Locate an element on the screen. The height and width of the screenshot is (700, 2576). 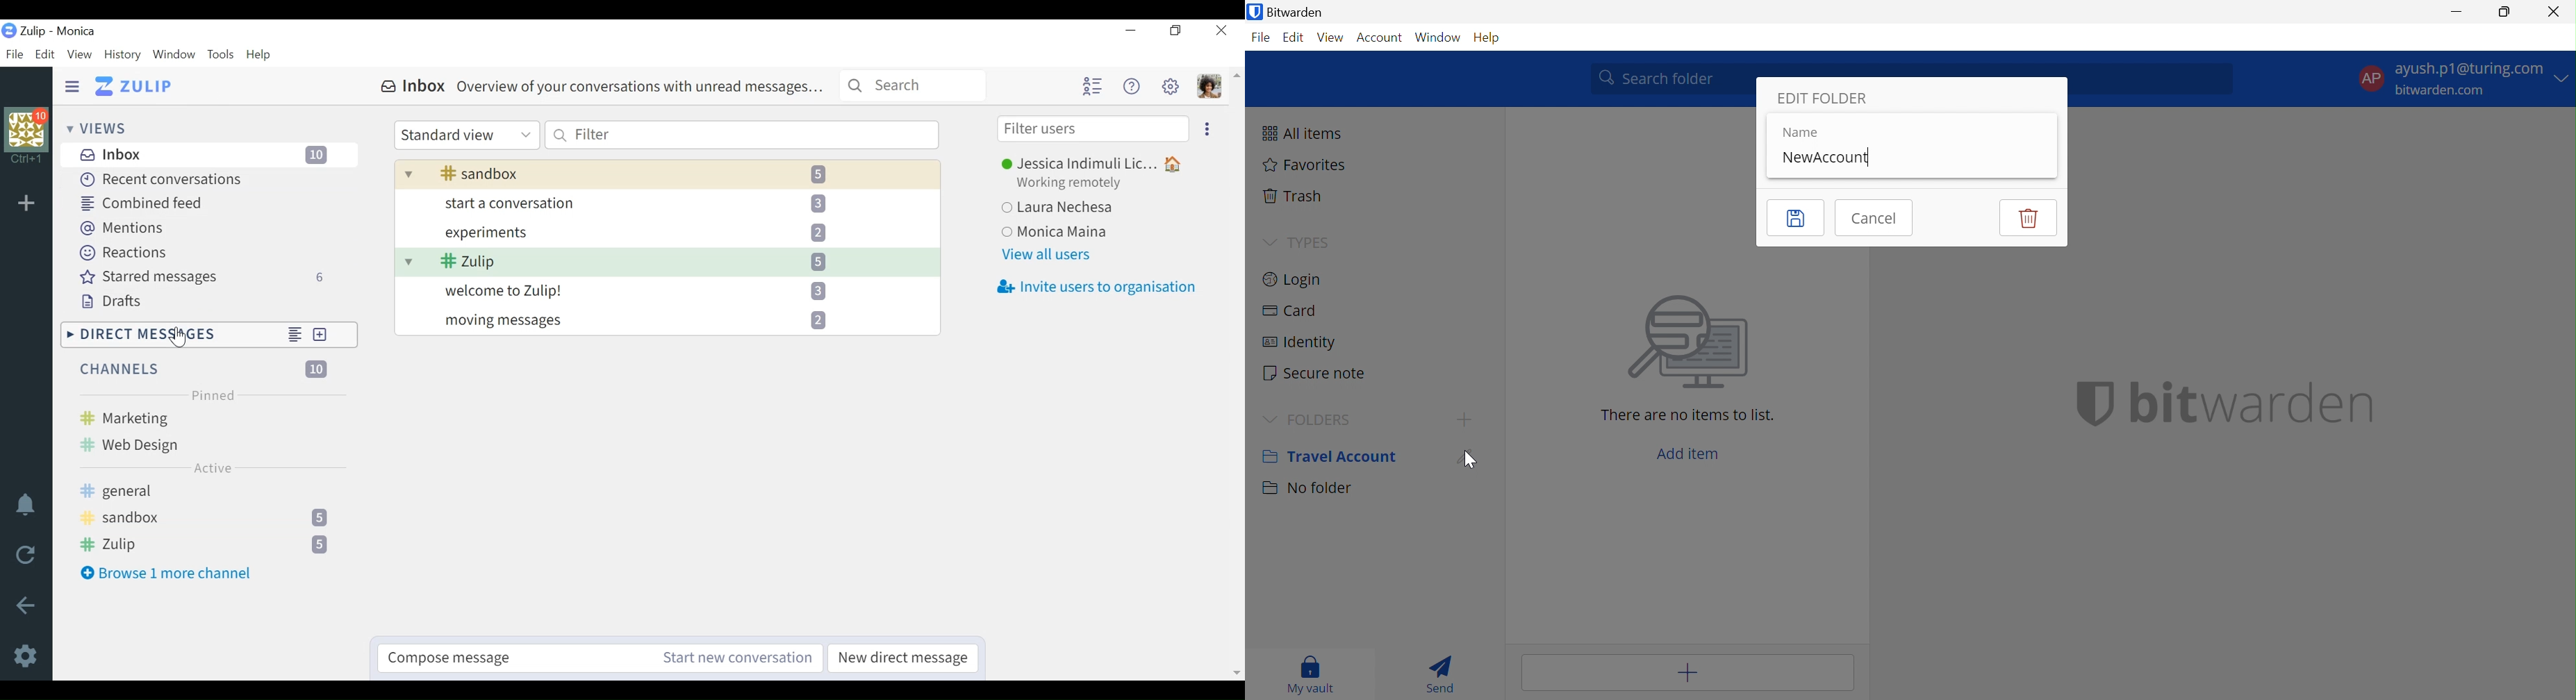
Drafts is located at coordinates (117, 303).